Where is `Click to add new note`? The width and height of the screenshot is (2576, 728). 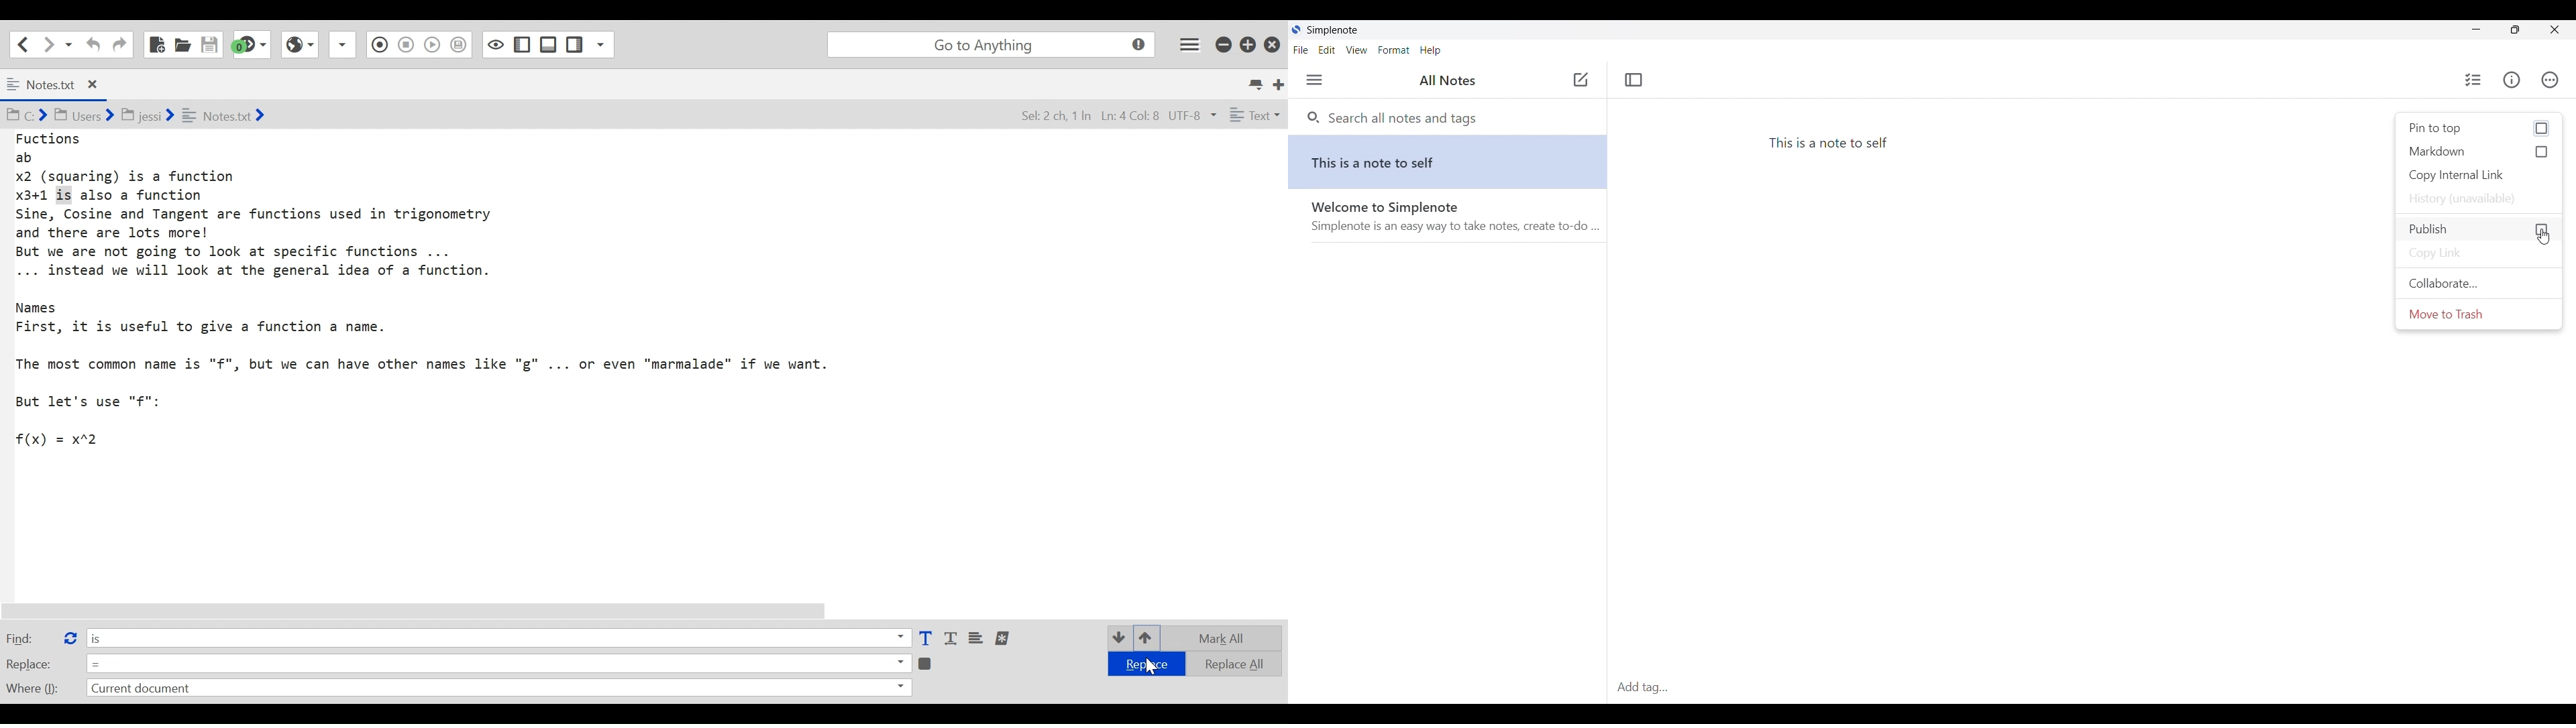
Click to add new note is located at coordinates (1580, 79).